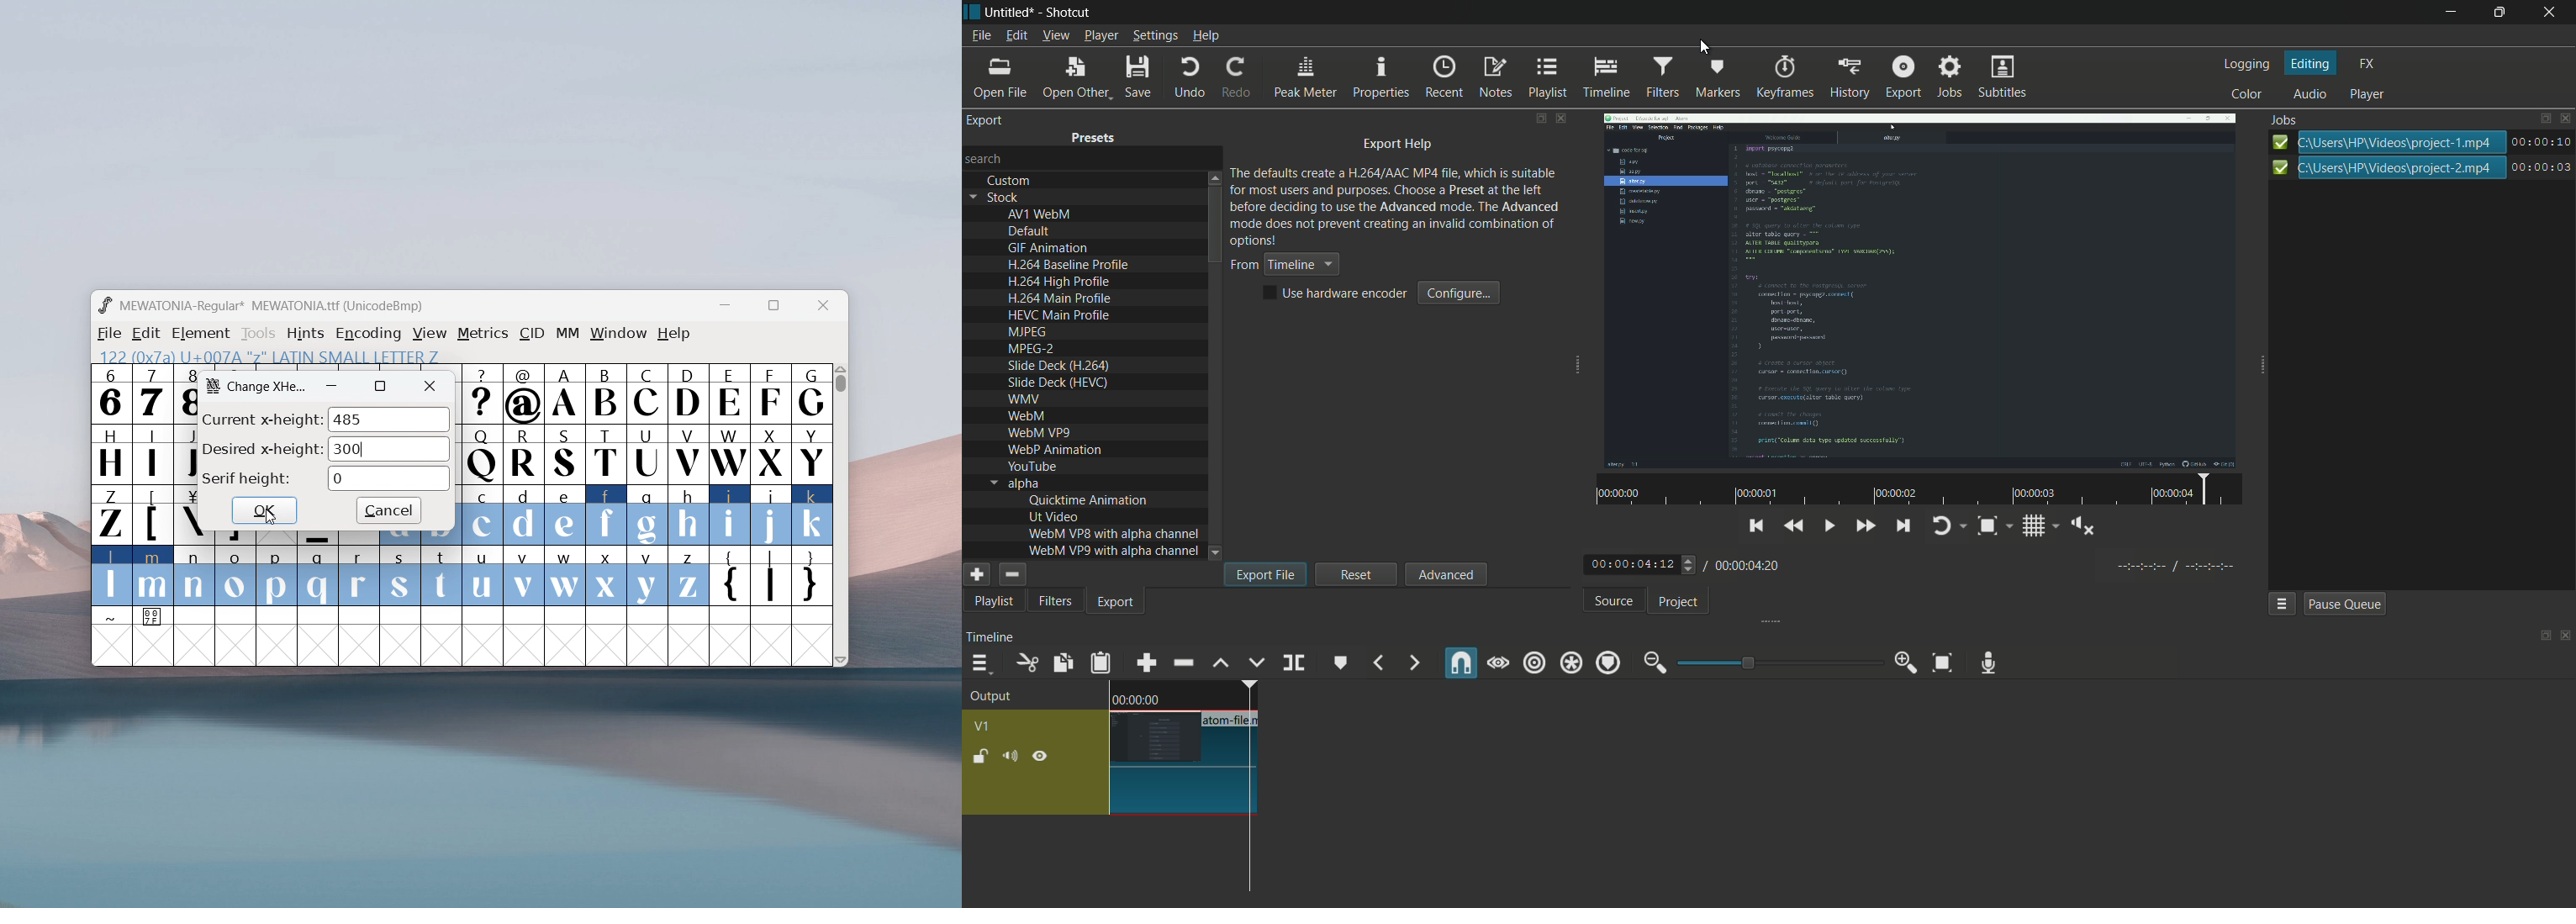 The height and width of the screenshot is (924, 2576). I want to click on output, so click(995, 697).